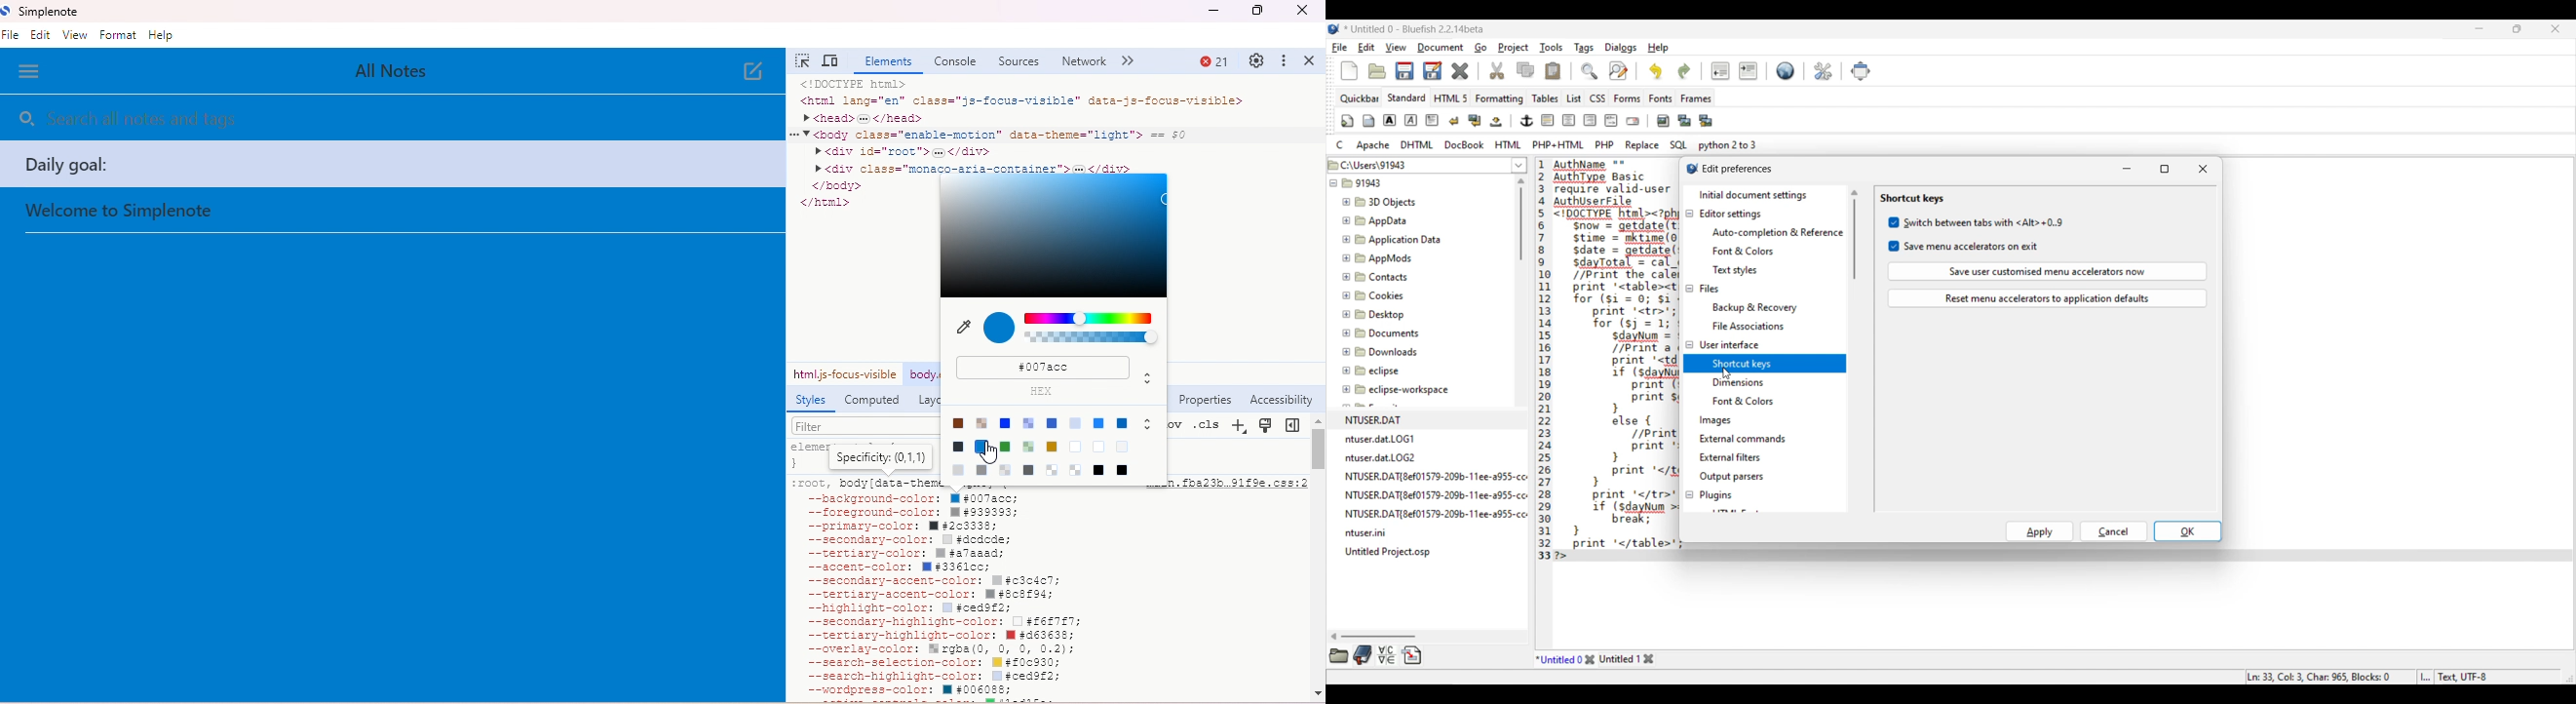 Image resolution: width=2576 pixels, height=728 pixels. What do you see at coordinates (1285, 61) in the screenshot?
I see `customize and control dev tools` at bounding box center [1285, 61].